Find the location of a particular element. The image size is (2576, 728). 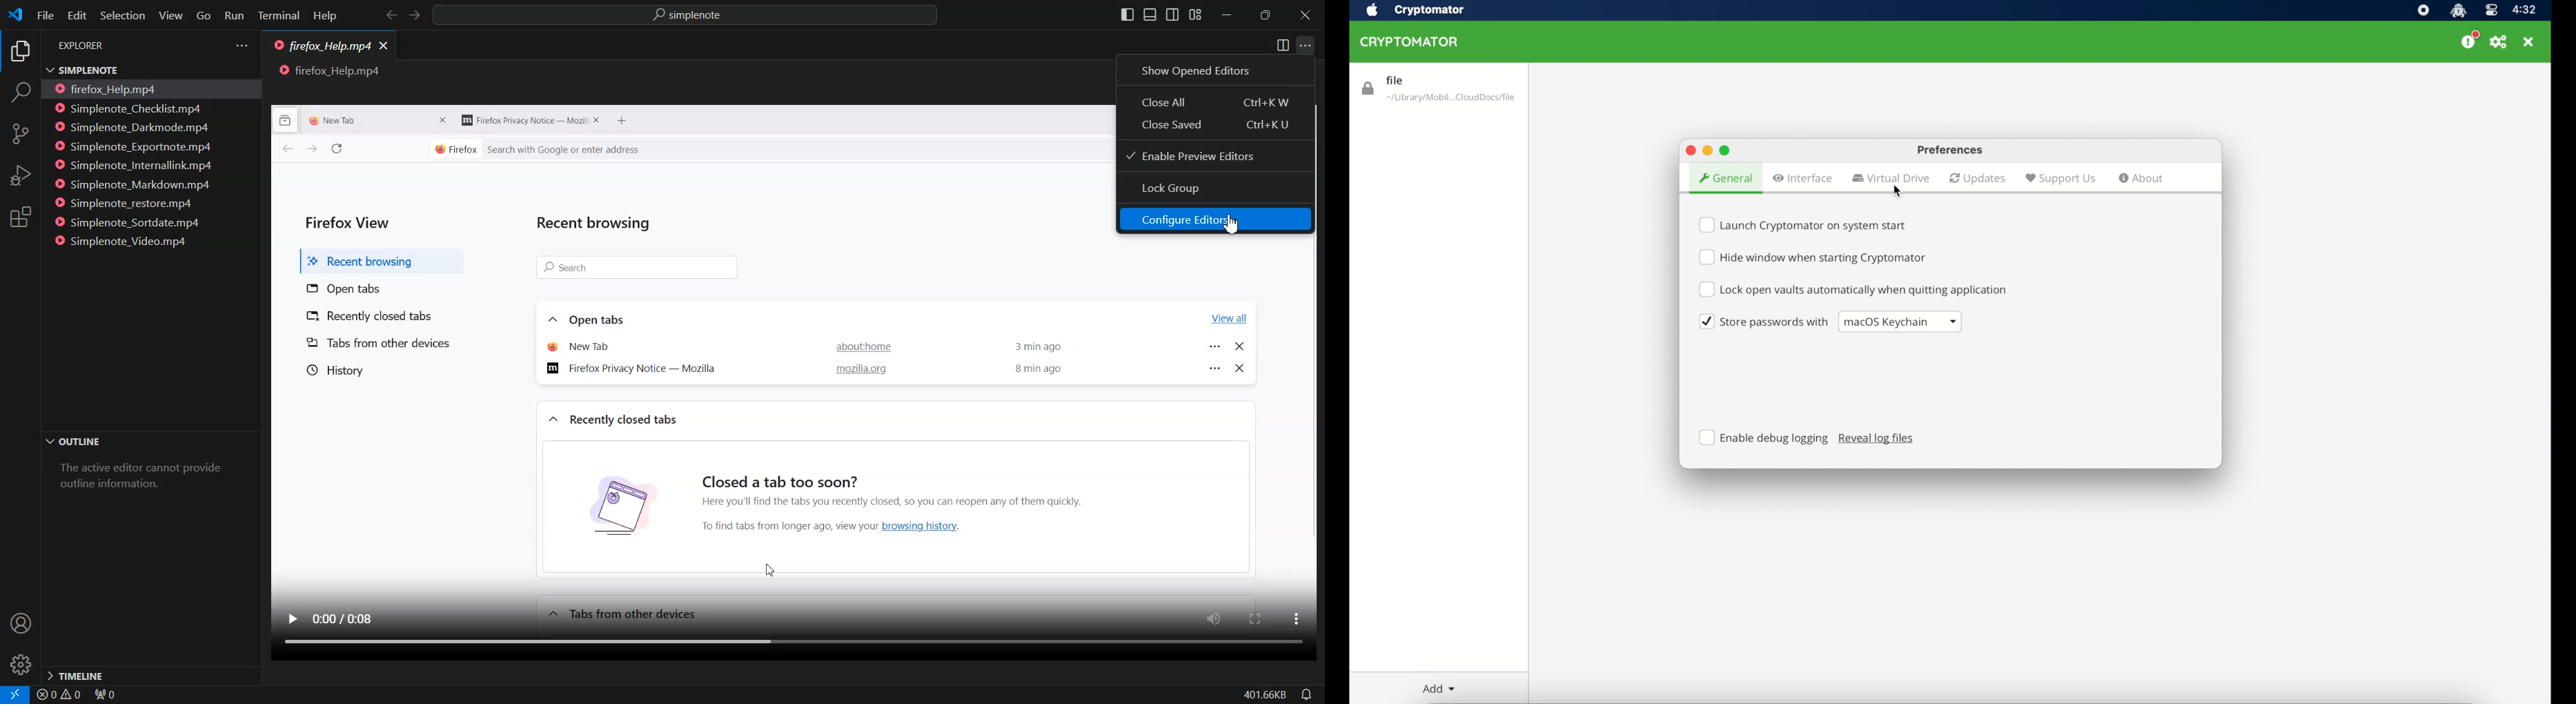

close is located at coordinates (1690, 151).